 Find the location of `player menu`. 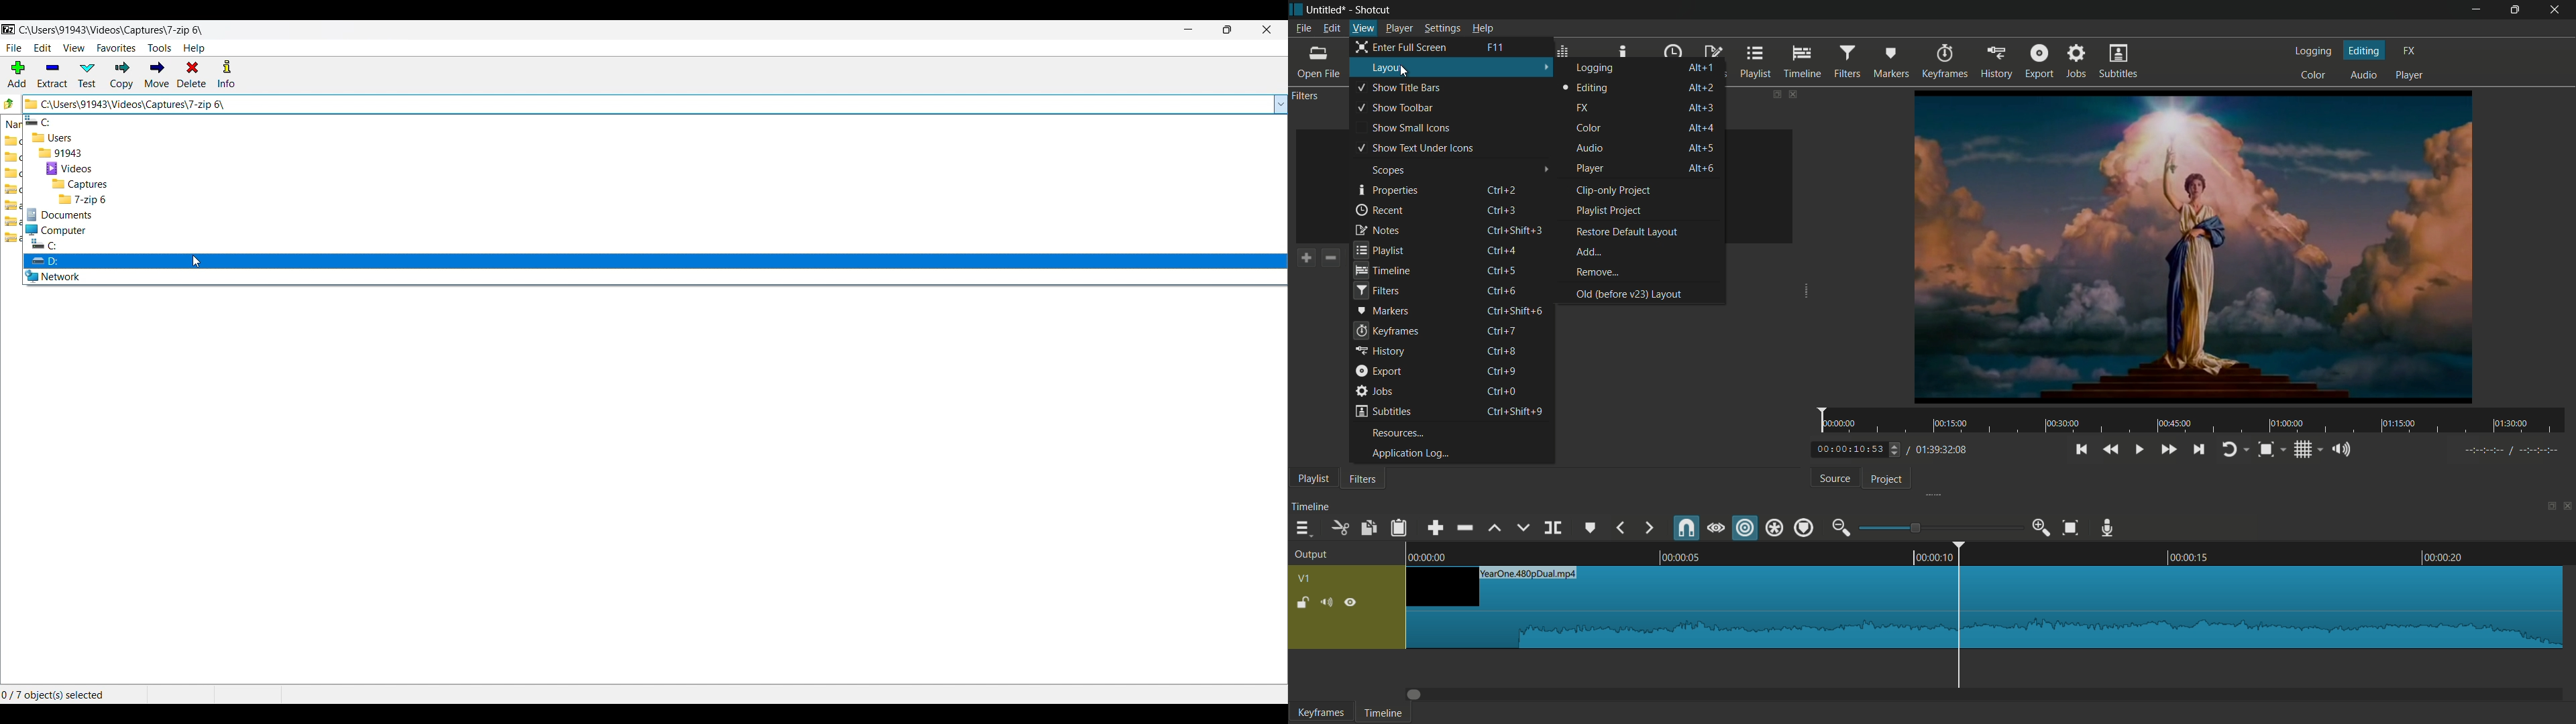

player menu is located at coordinates (1399, 29).